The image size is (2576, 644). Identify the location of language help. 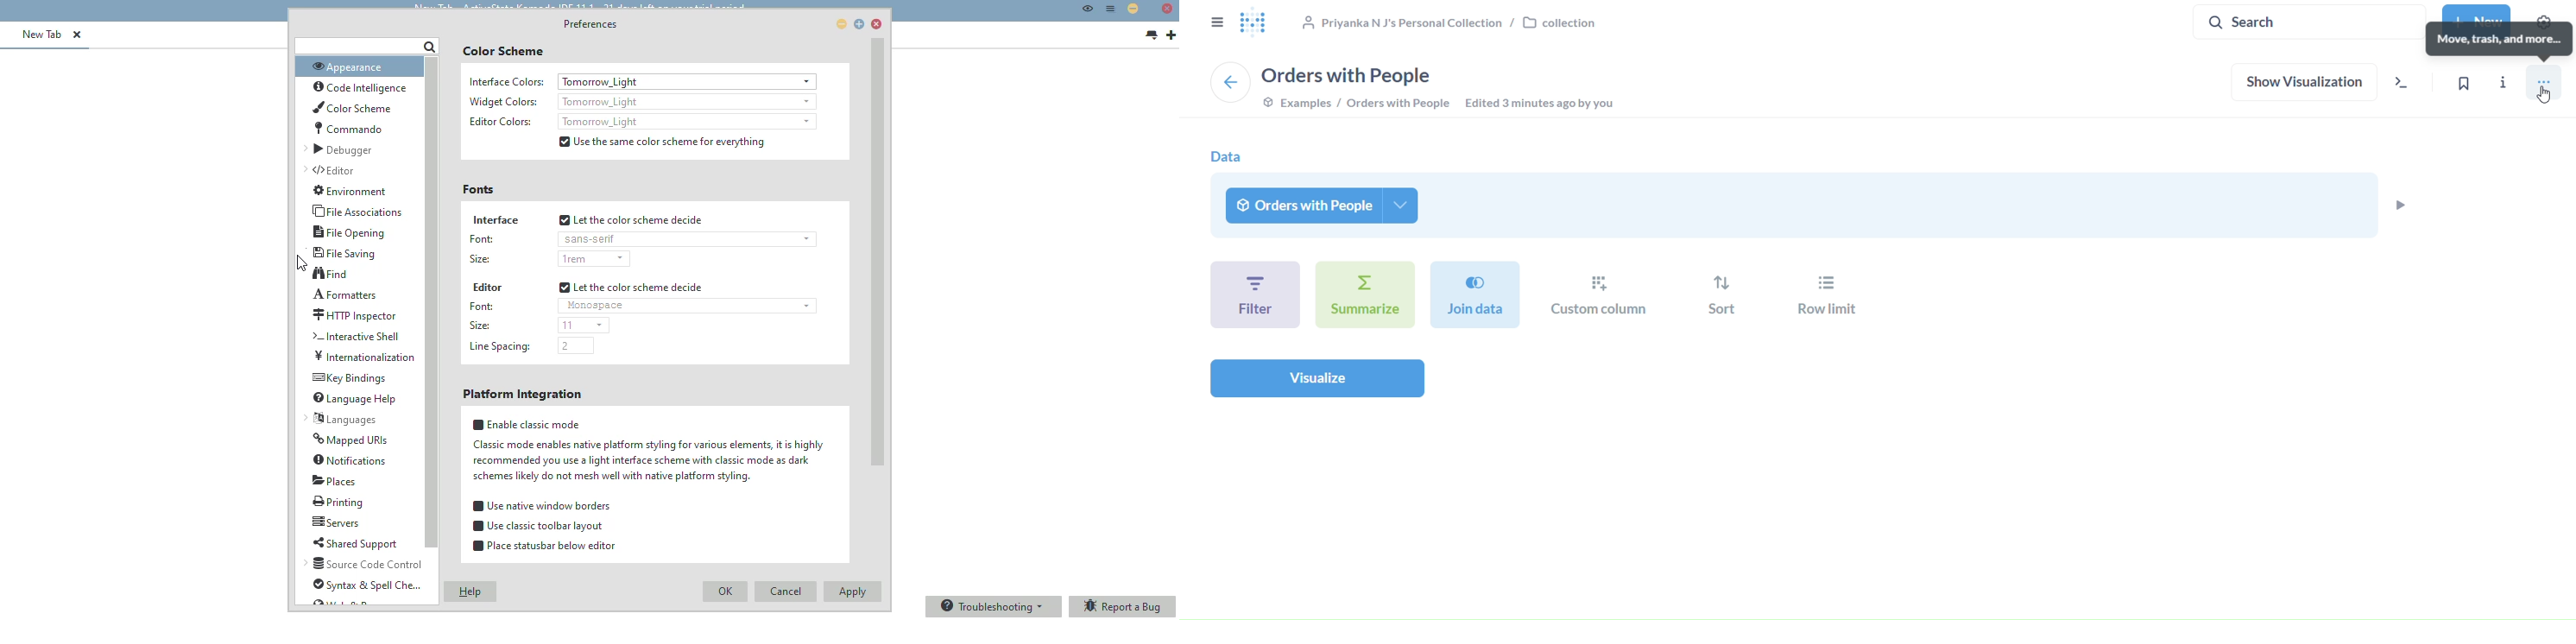
(353, 399).